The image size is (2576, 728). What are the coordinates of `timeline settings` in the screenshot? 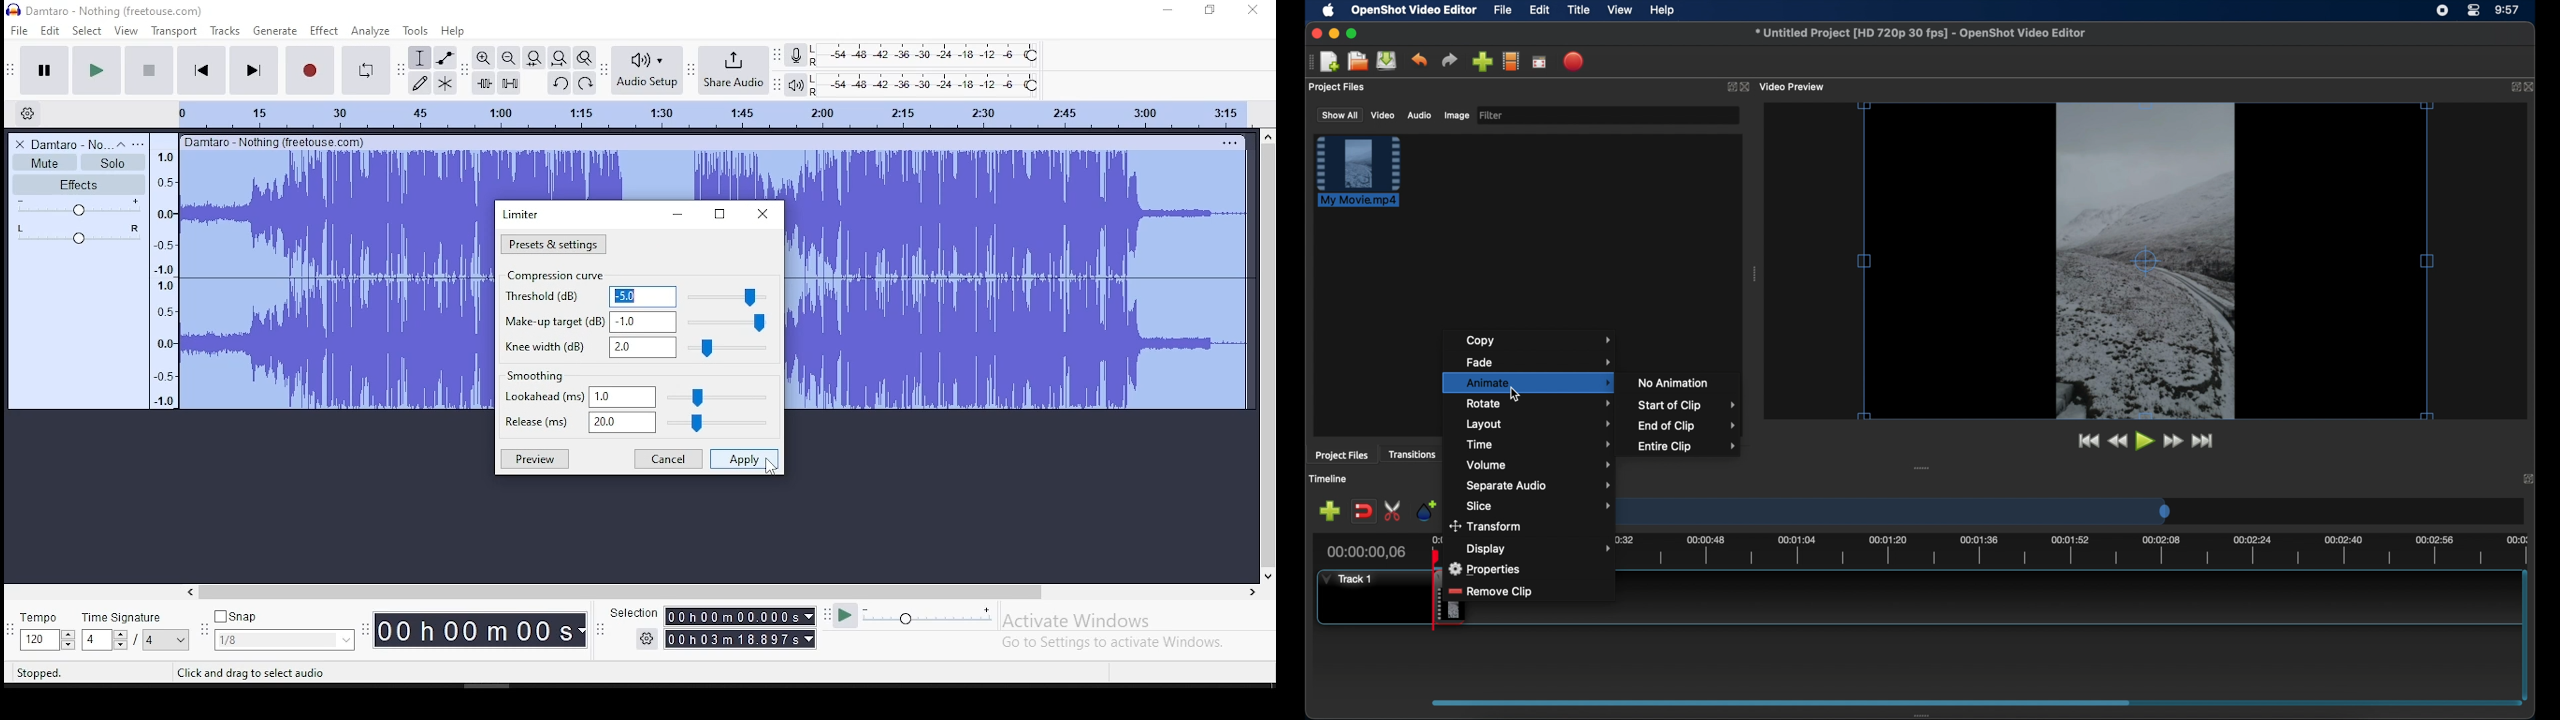 It's located at (28, 113).